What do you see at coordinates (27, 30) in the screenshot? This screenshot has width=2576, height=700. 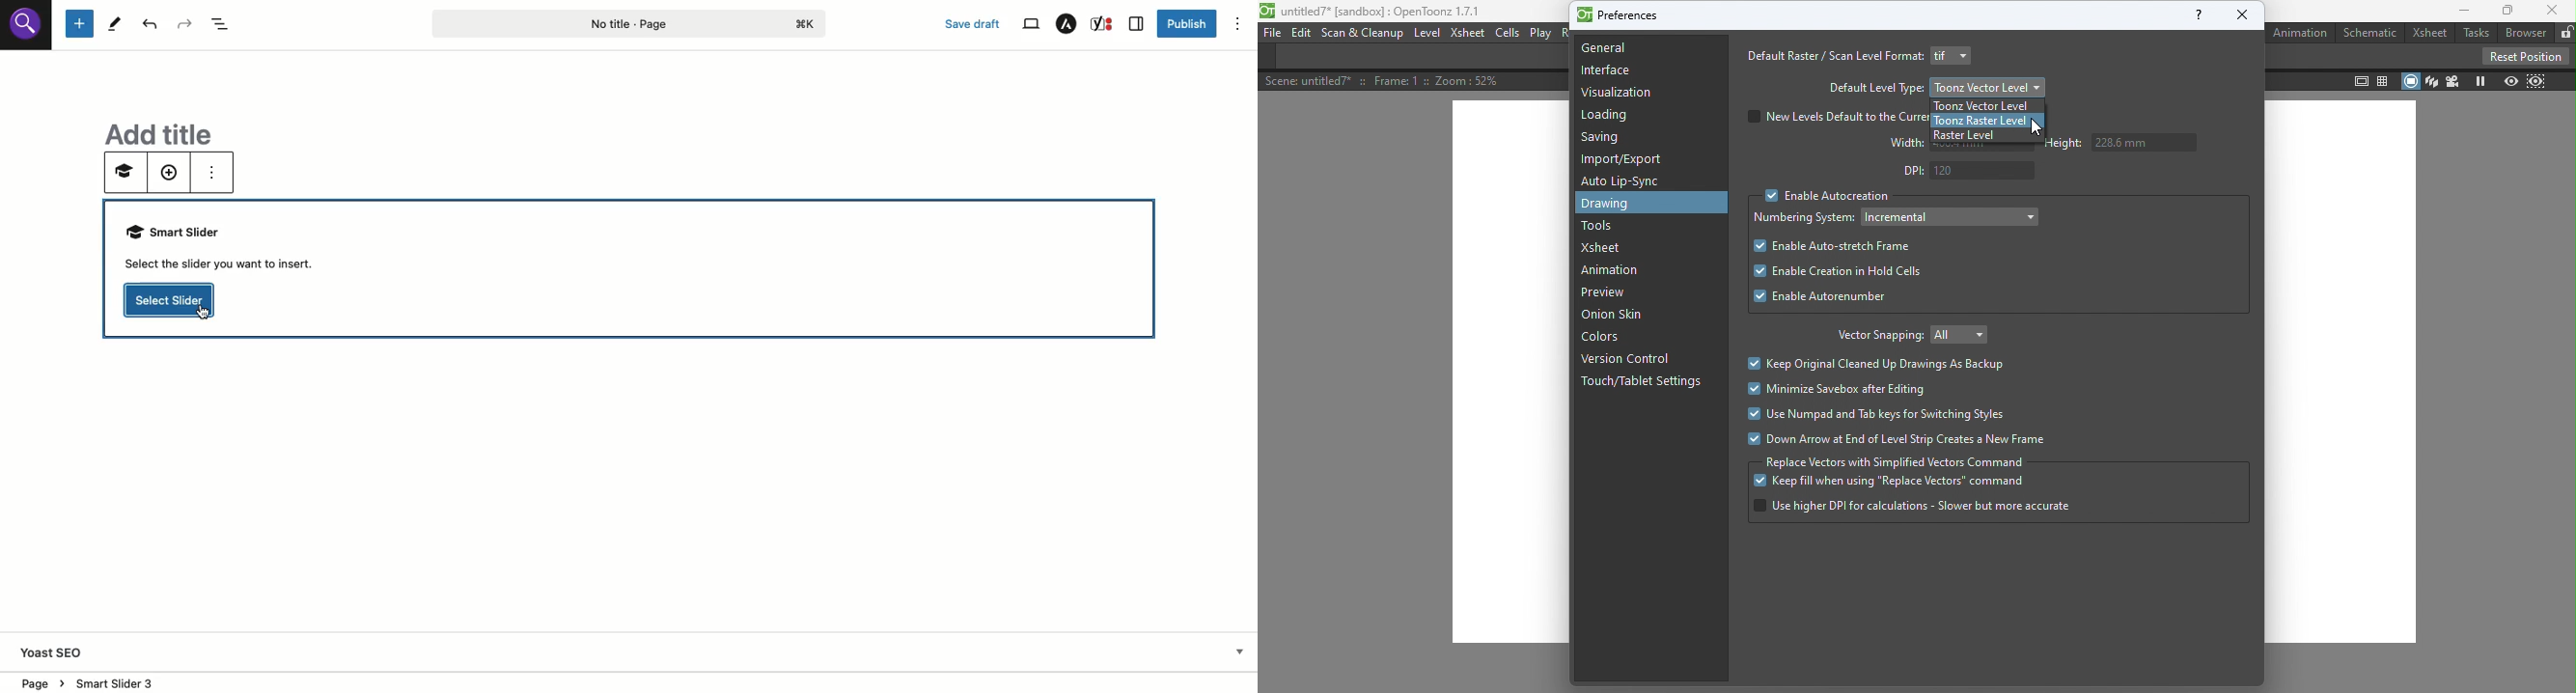 I see `search` at bounding box center [27, 30].